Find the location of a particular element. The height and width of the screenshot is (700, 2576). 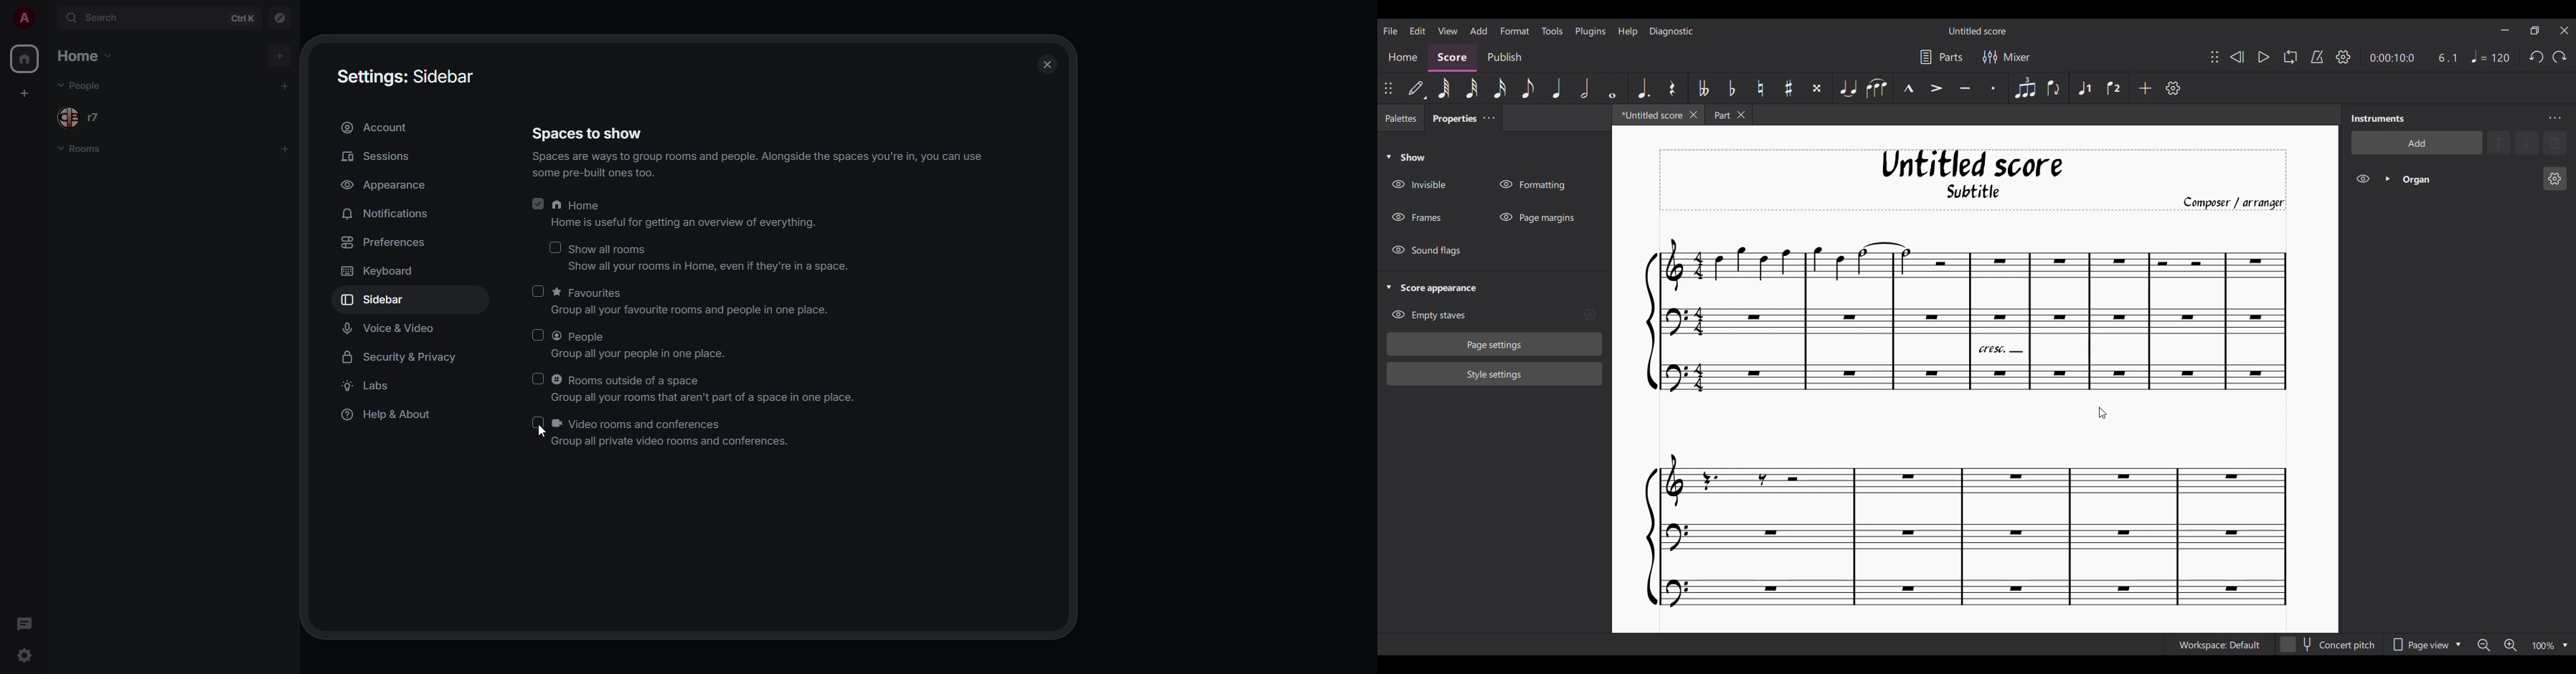

Move selection down is located at coordinates (2527, 142).